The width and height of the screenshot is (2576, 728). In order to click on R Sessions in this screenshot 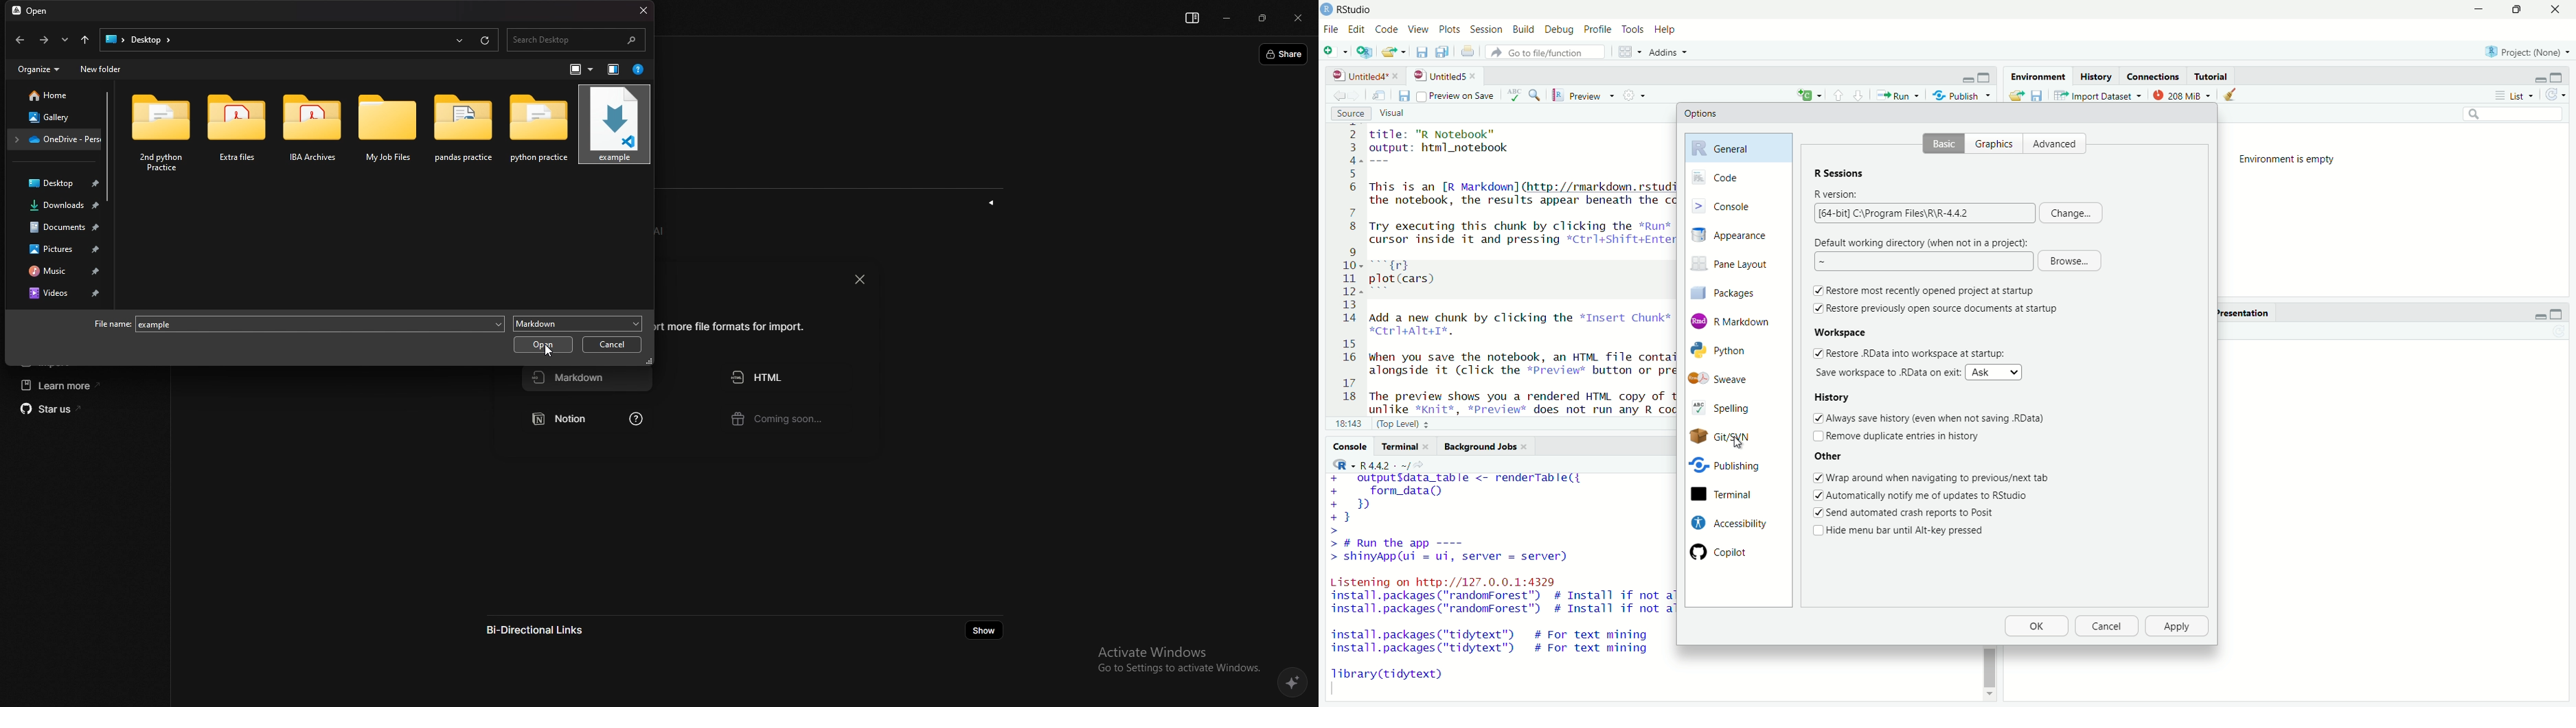, I will do `click(1839, 172)`.